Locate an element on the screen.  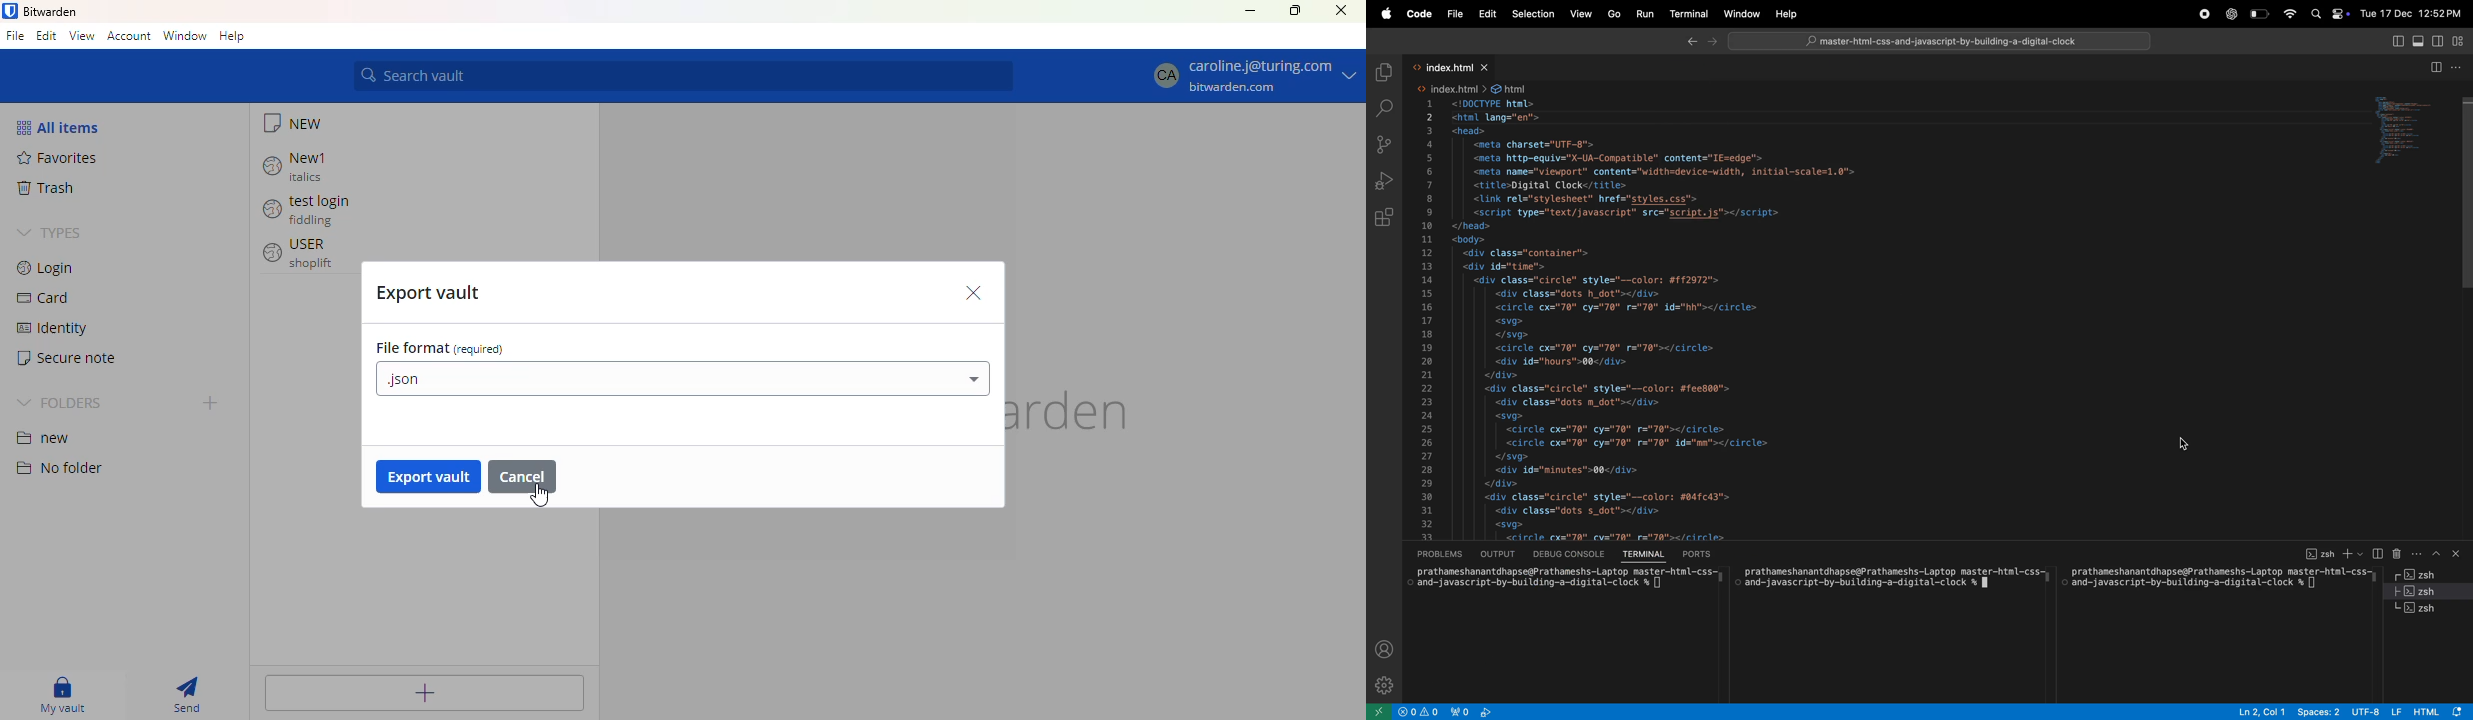
debug console is located at coordinates (1568, 553).